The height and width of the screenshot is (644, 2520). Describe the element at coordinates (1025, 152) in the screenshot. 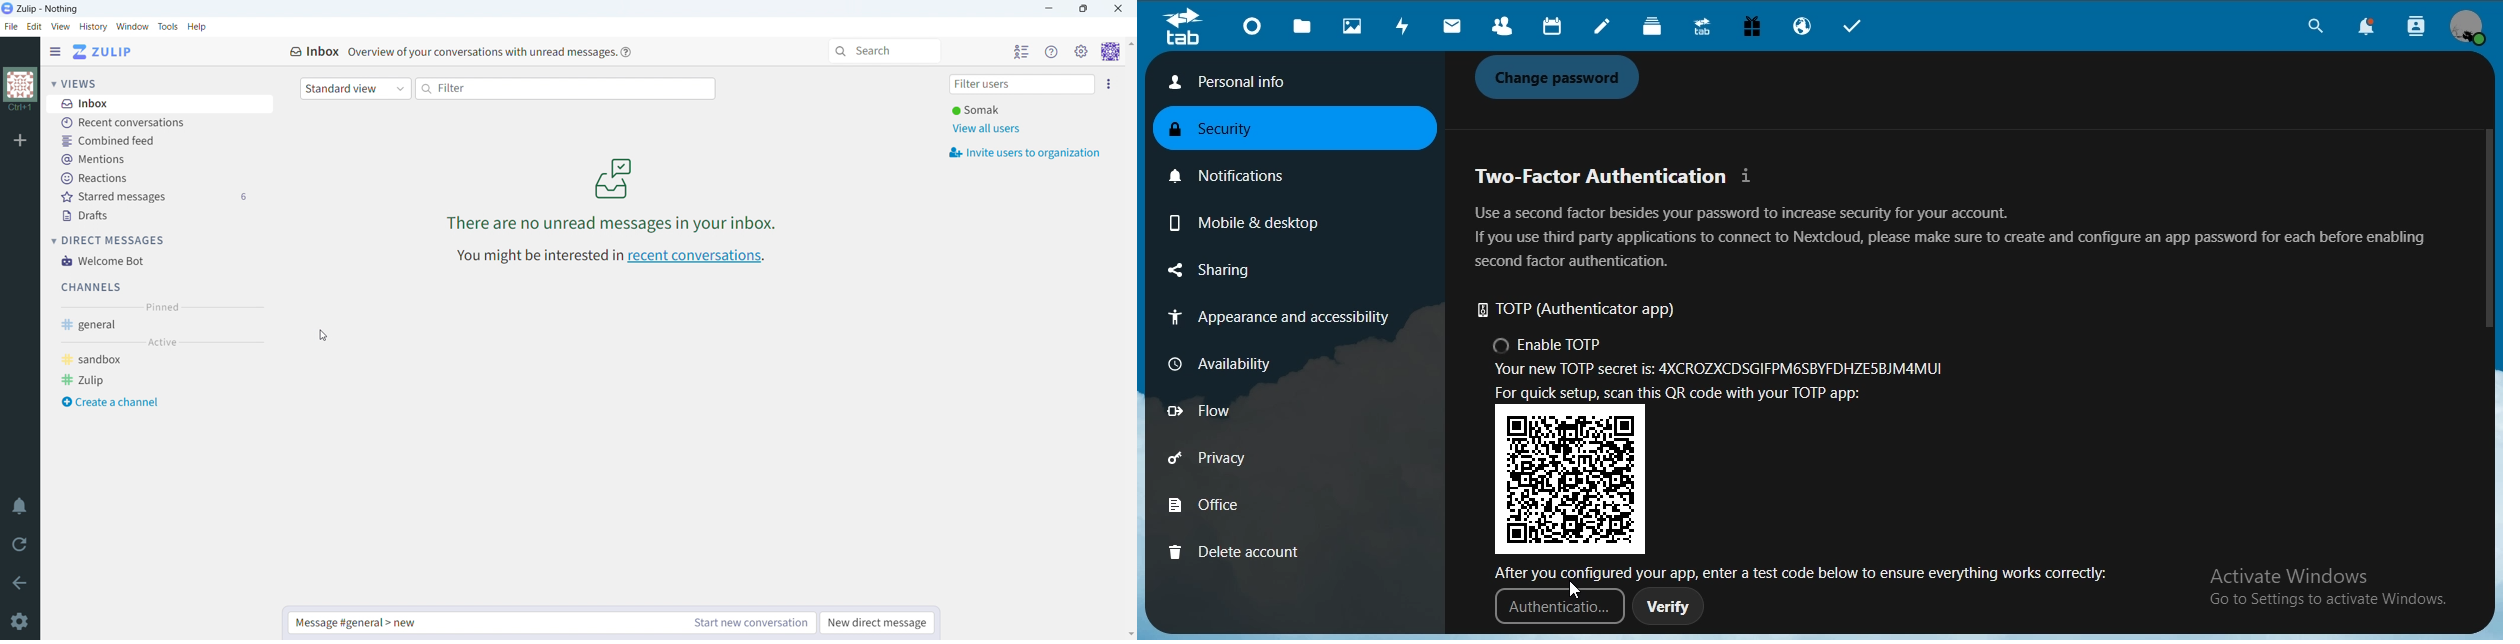

I see `invite users` at that location.